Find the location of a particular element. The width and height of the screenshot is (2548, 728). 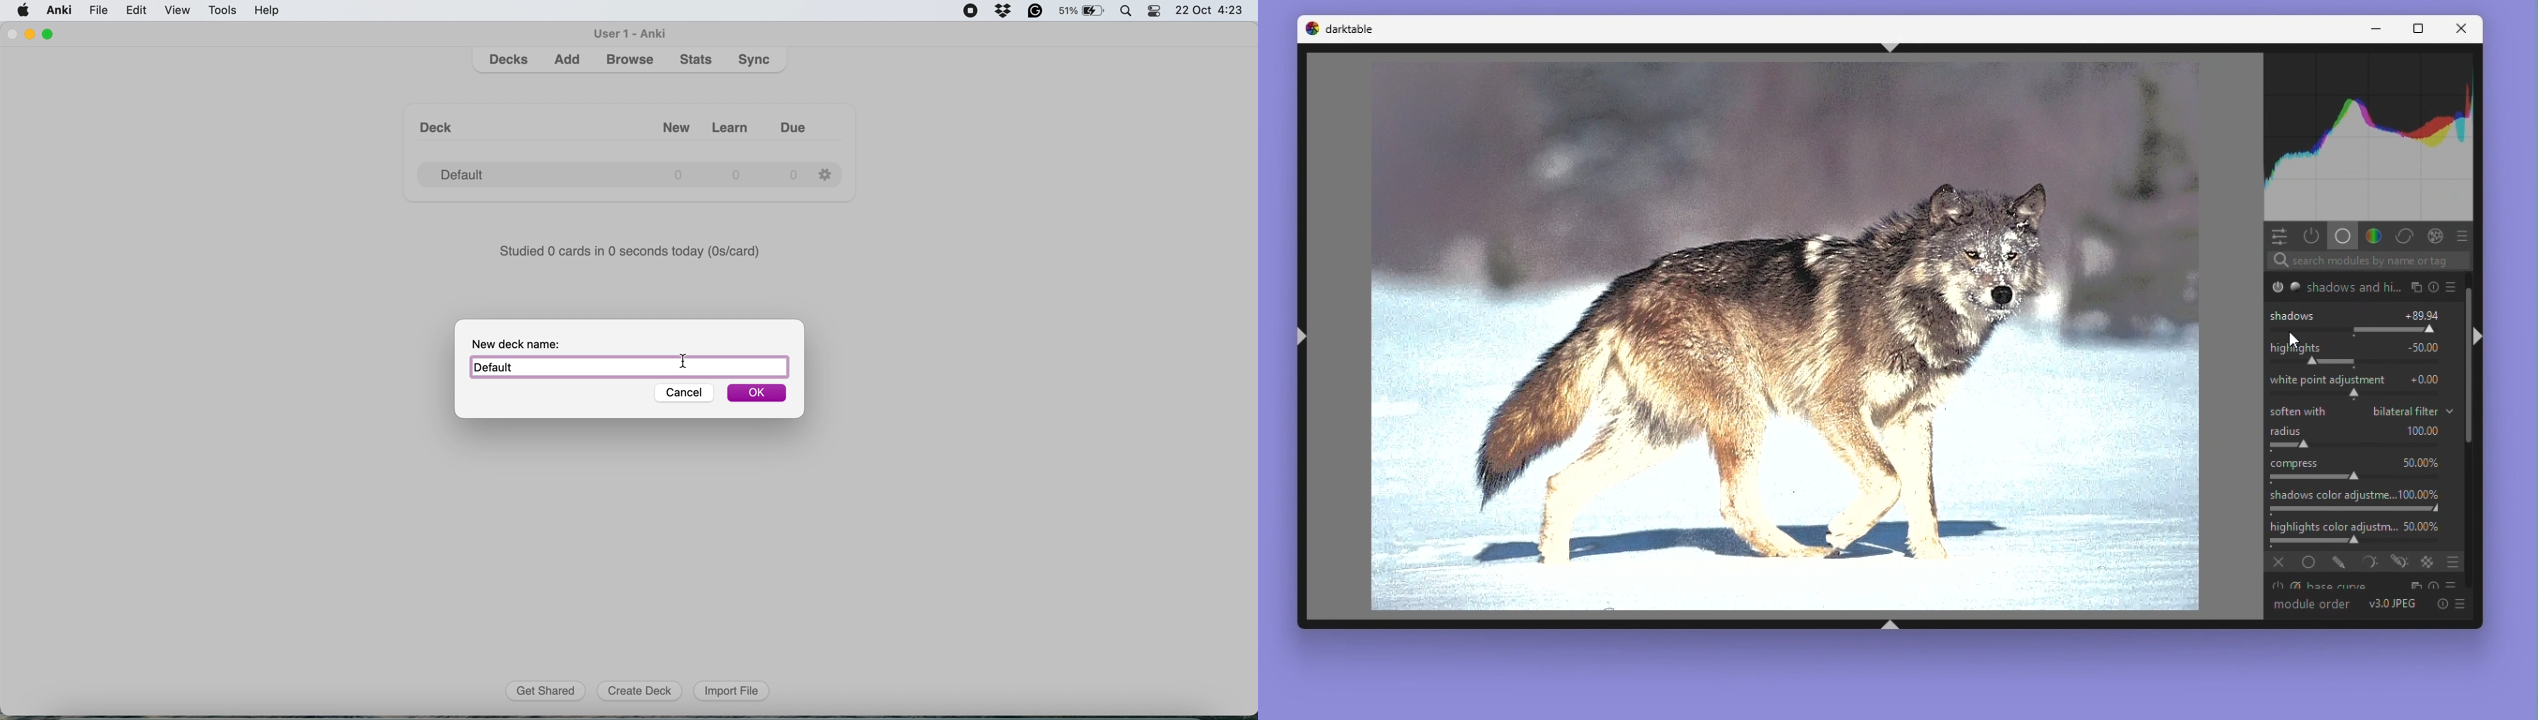

Correct is located at coordinates (2403, 236).